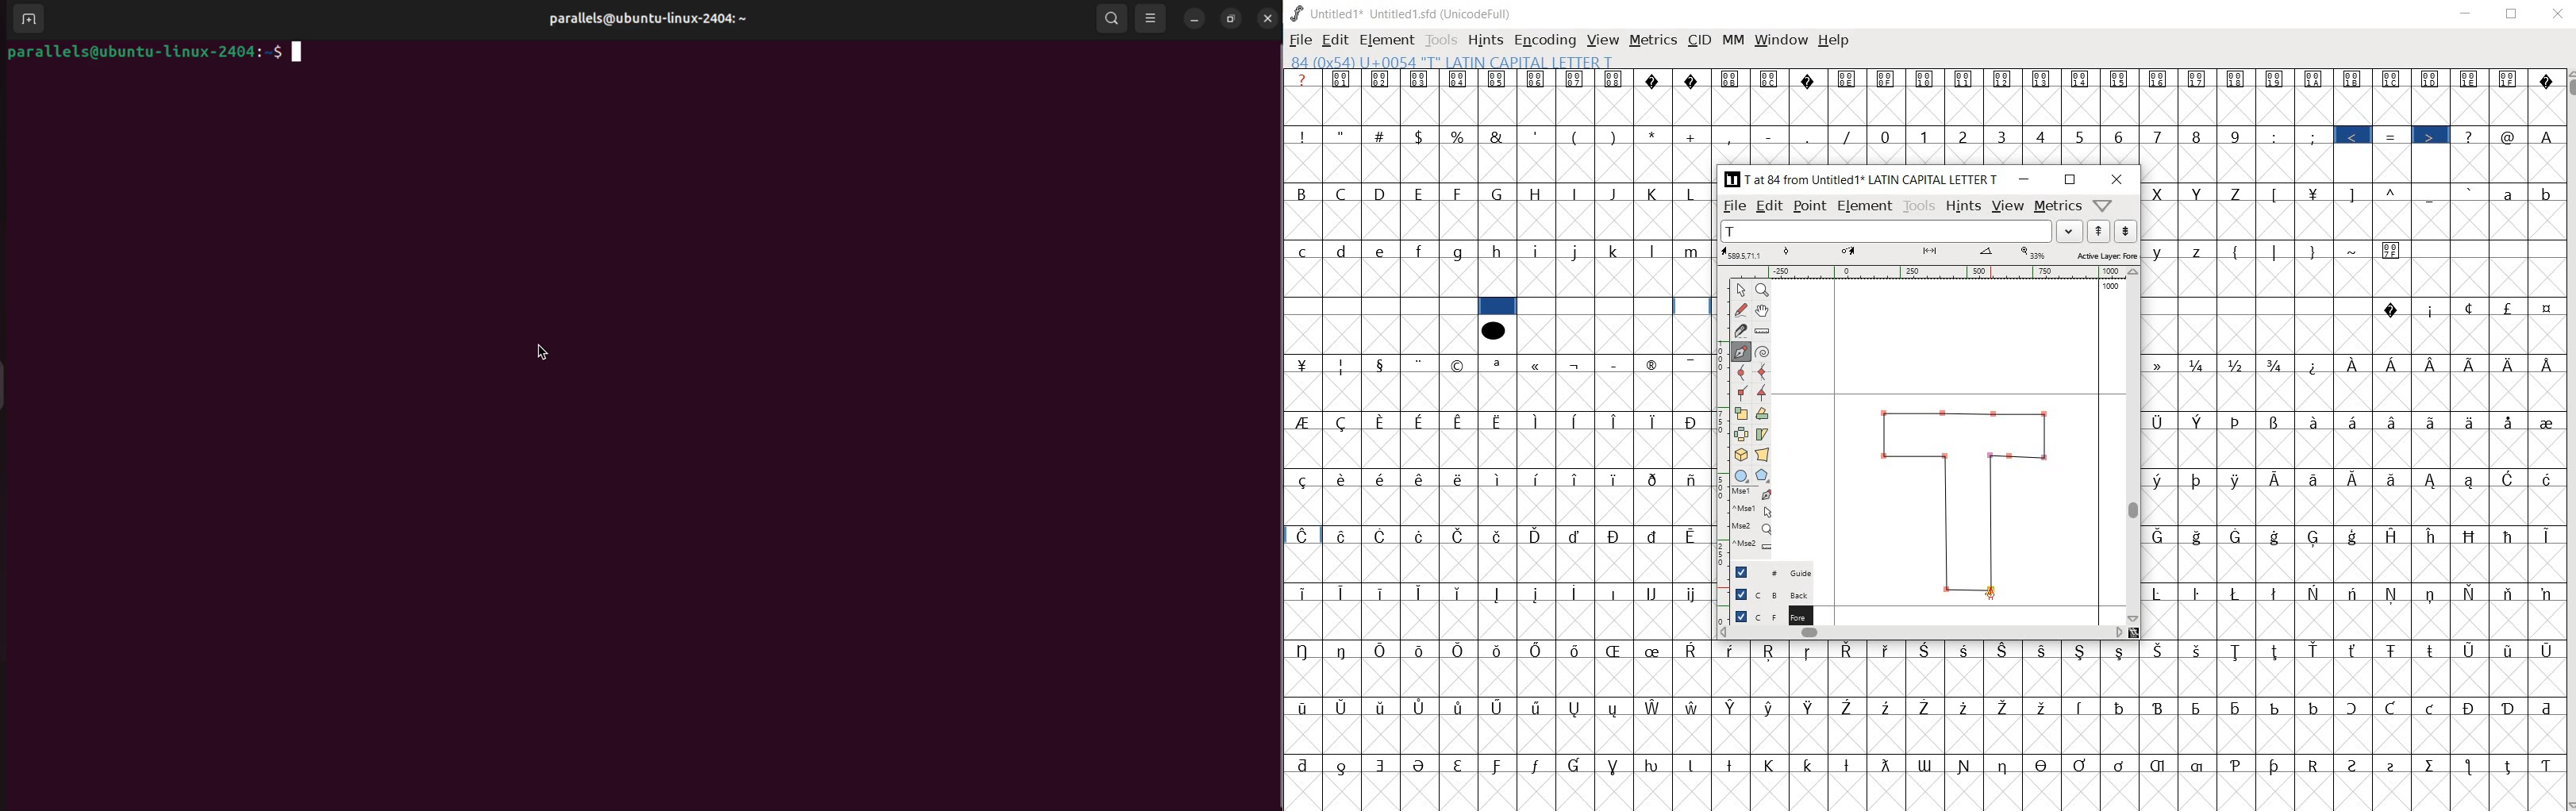 The width and height of the screenshot is (2576, 812). What do you see at coordinates (1459, 763) in the screenshot?
I see `Symbol` at bounding box center [1459, 763].